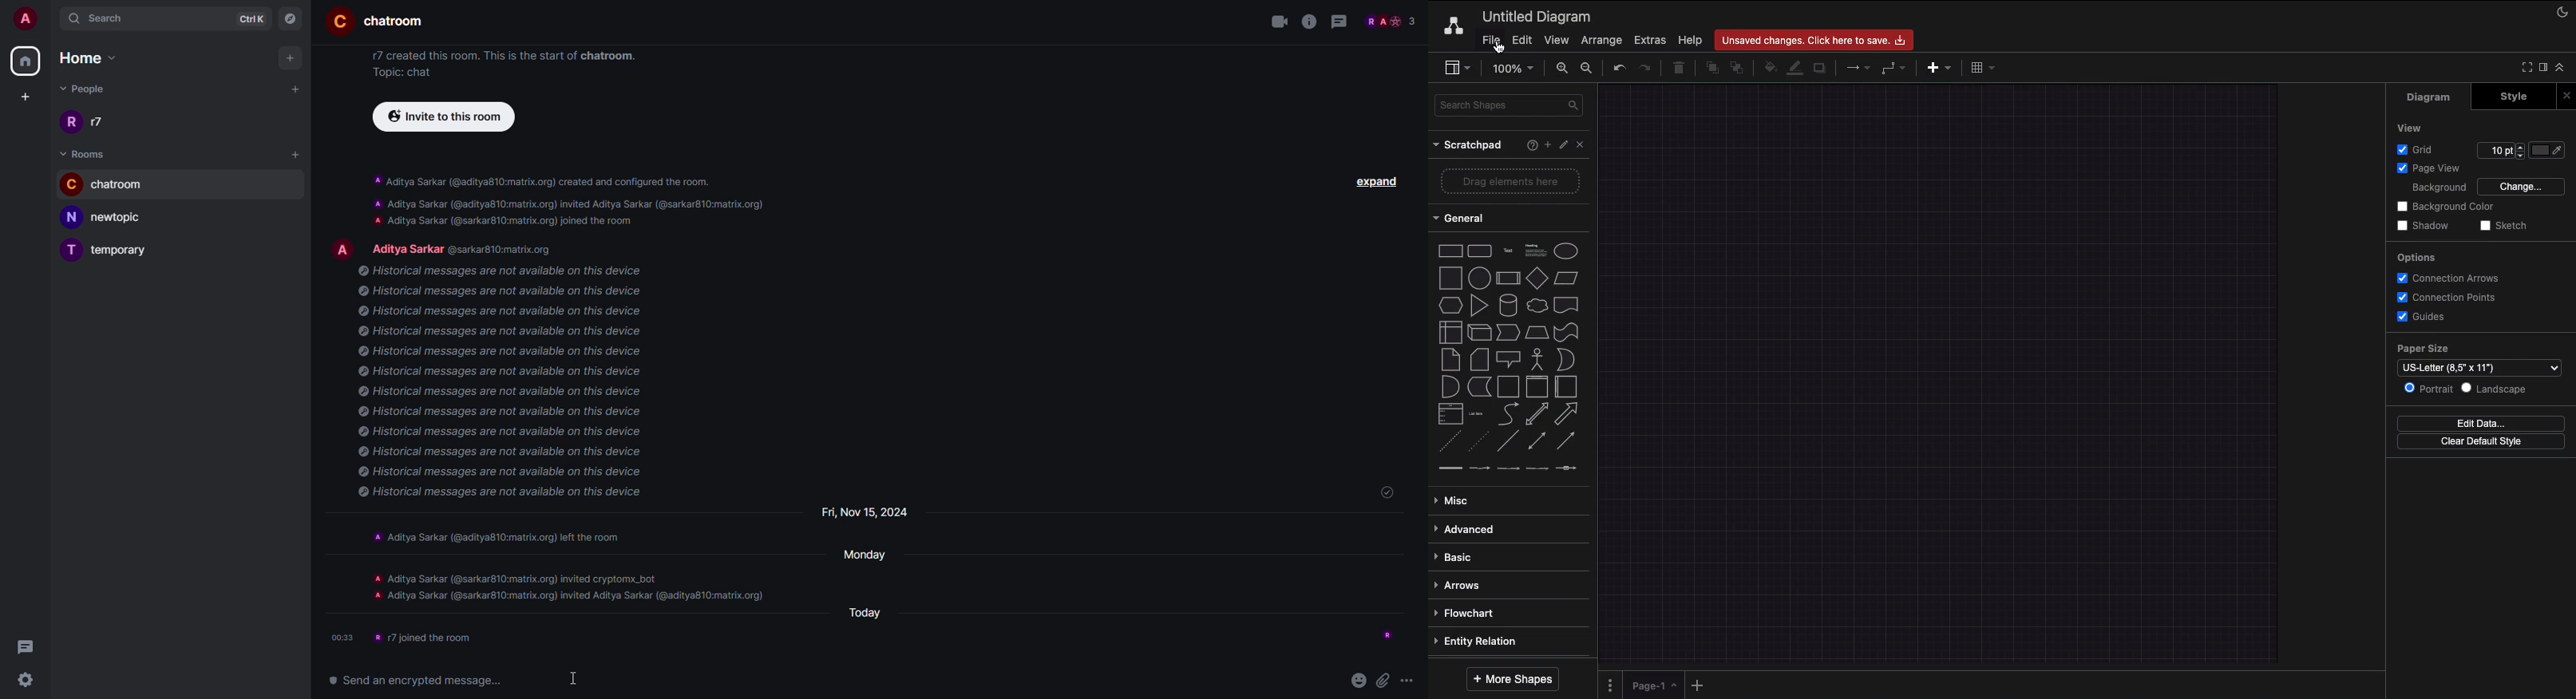 The image size is (2576, 700). What do you see at coordinates (89, 203) in the screenshot?
I see `cursor` at bounding box center [89, 203].